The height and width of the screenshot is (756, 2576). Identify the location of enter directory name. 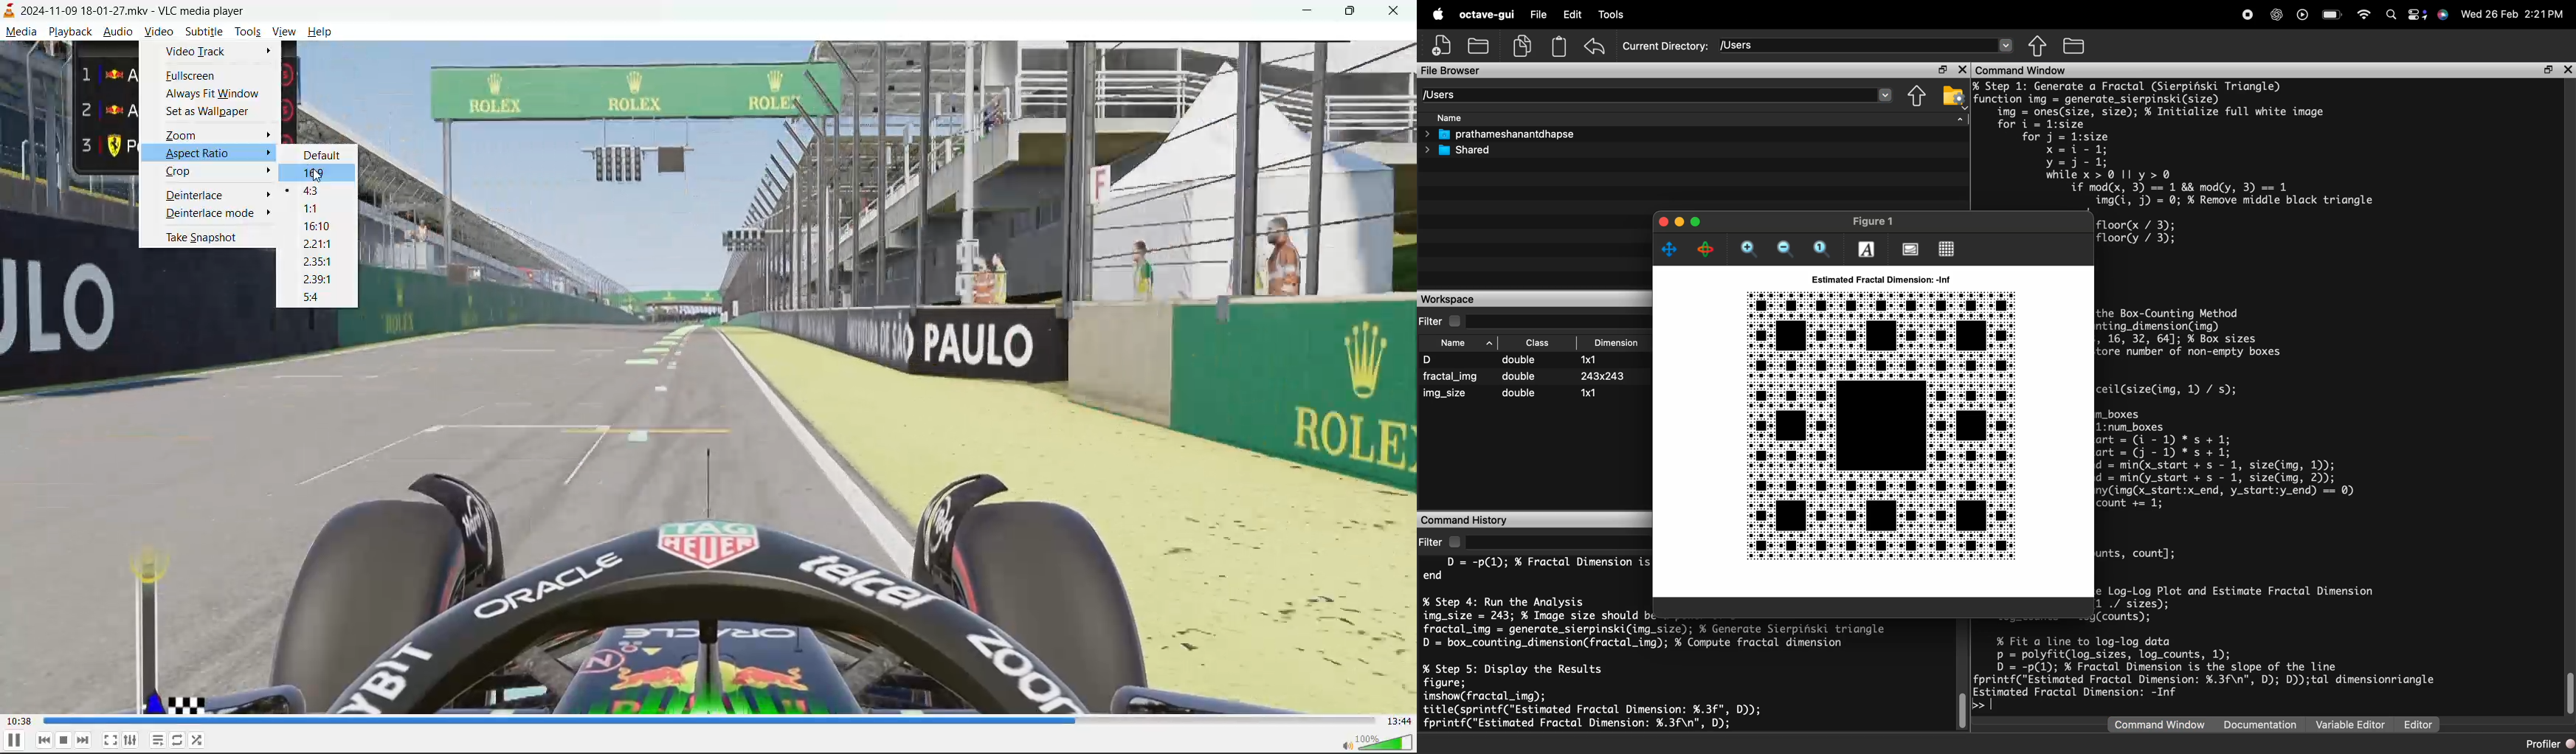
(1852, 46).